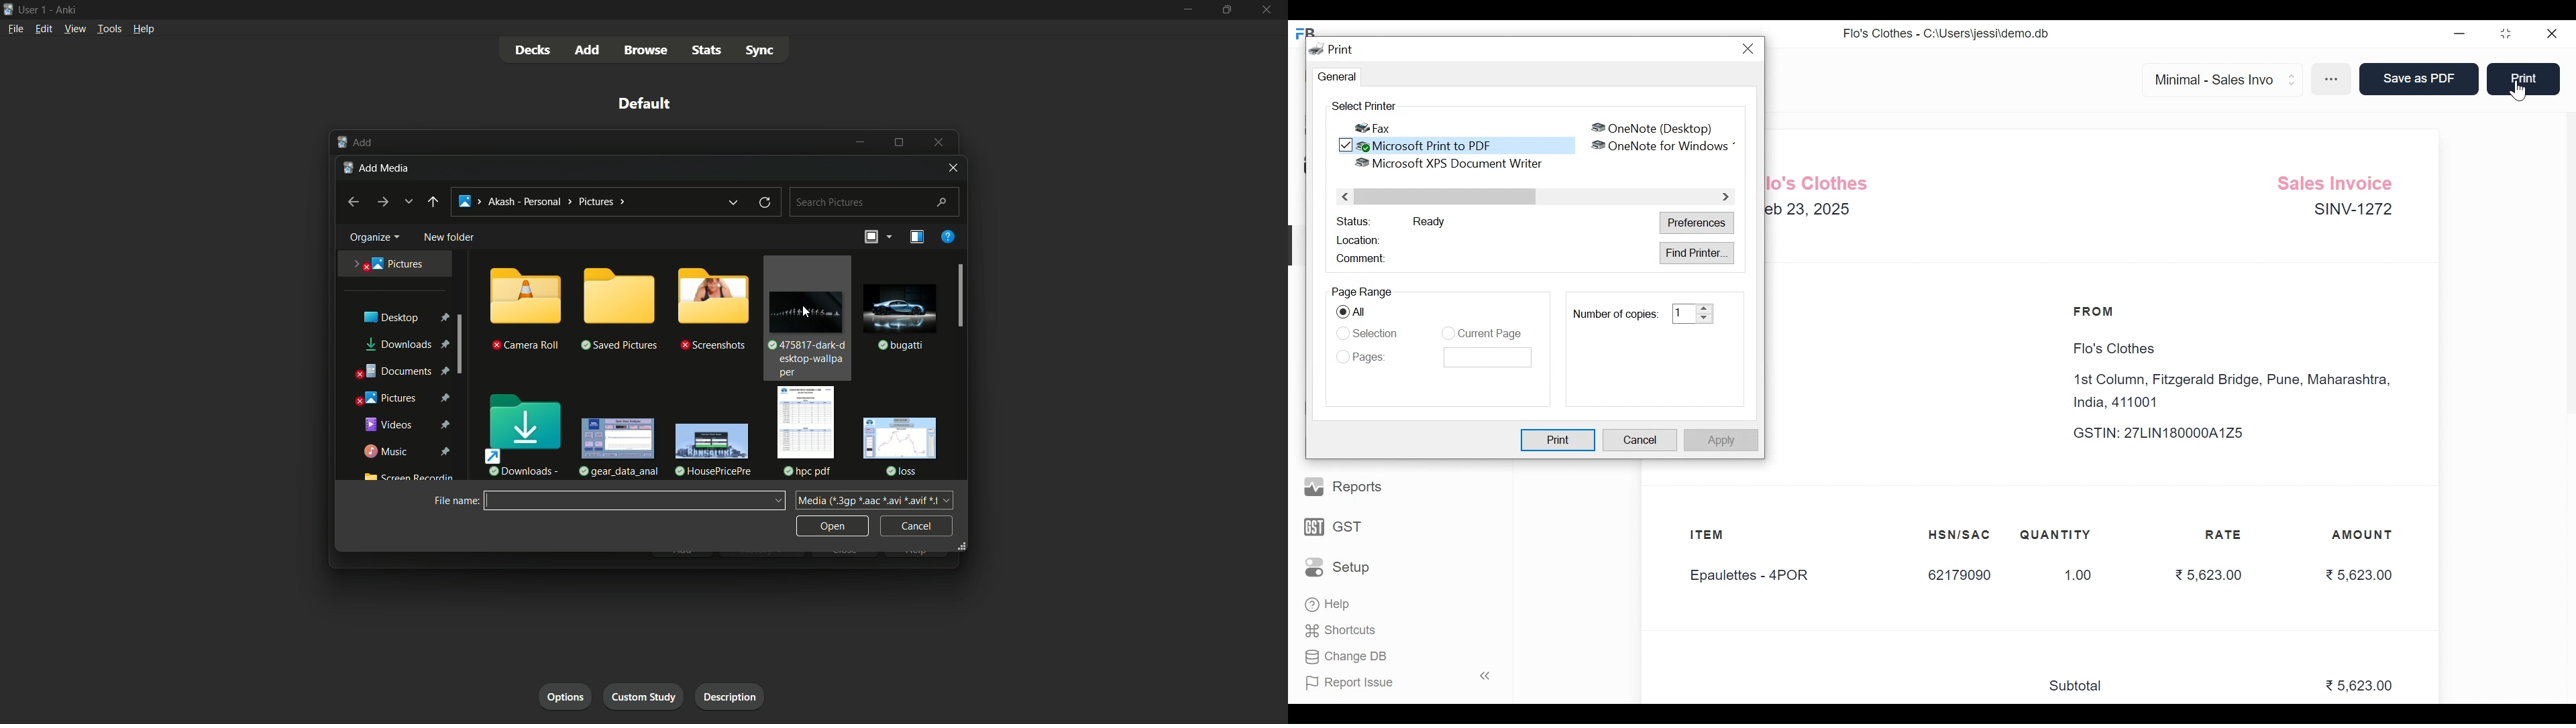 The width and height of the screenshot is (2576, 728). I want to click on file-2, so click(902, 304).